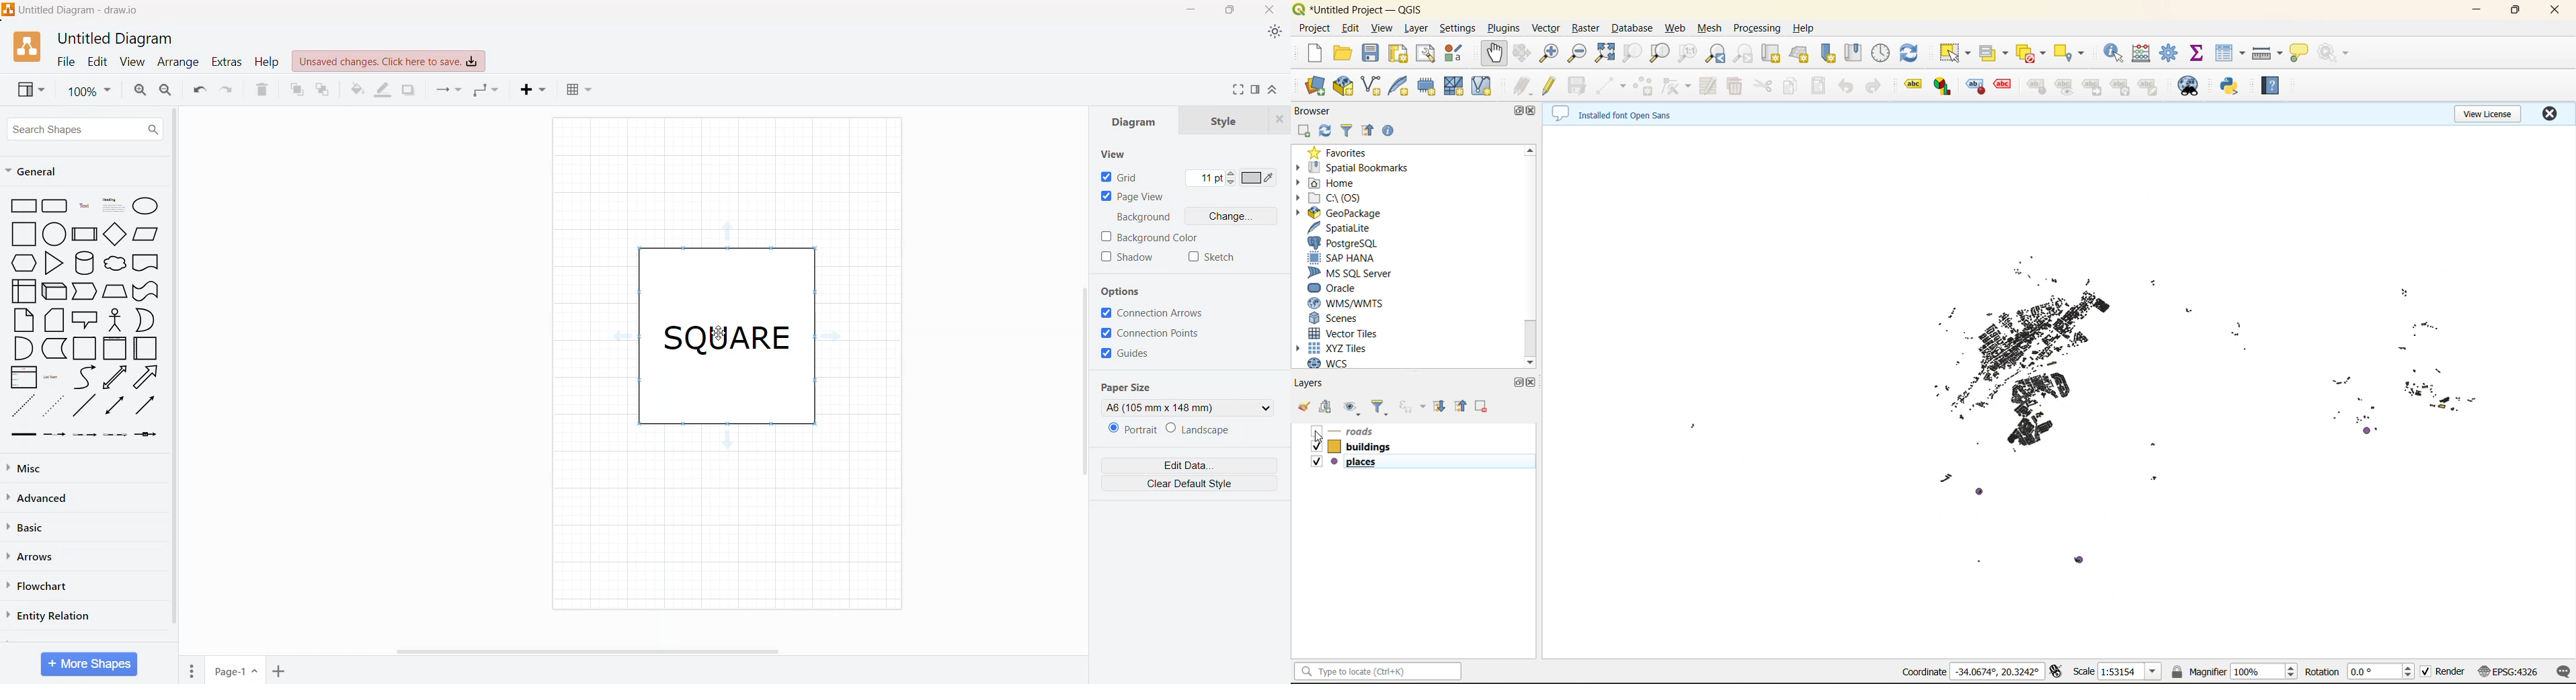 The width and height of the screenshot is (2576, 700). Describe the element at coordinates (2038, 88) in the screenshot. I see `labels toolbar 5` at that location.